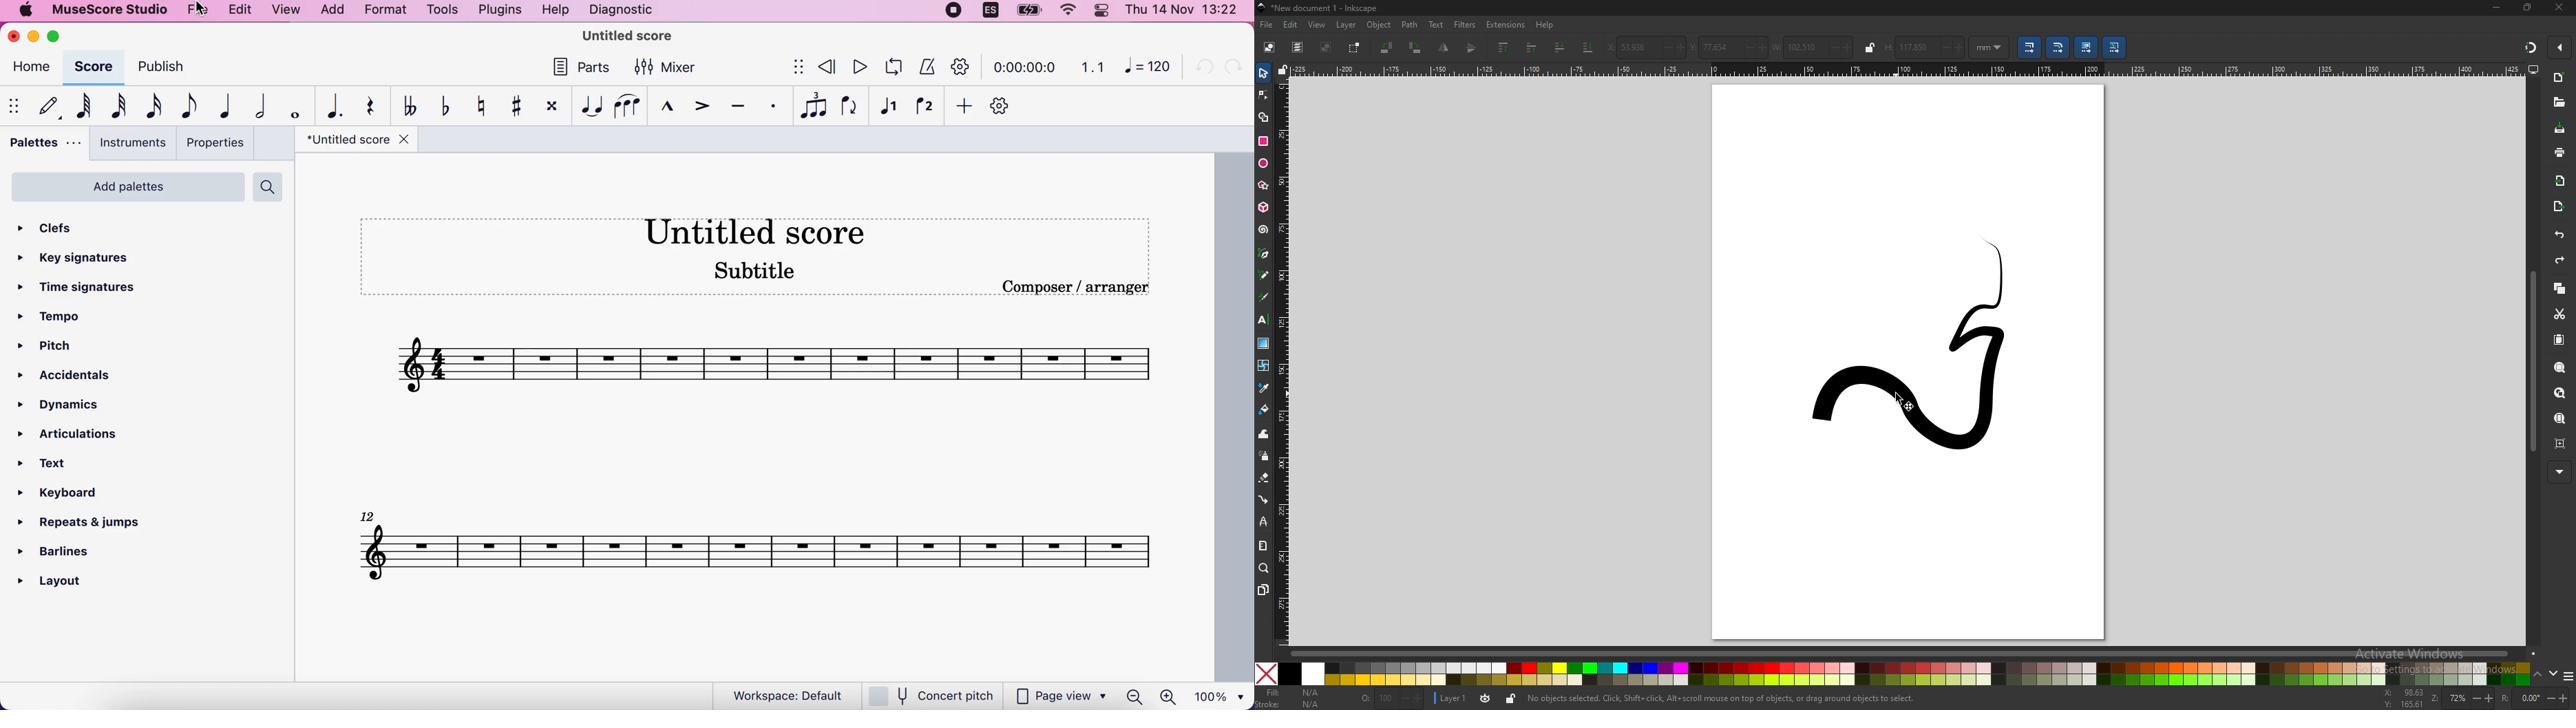  Describe the element at coordinates (1411, 24) in the screenshot. I see `path` at that location.